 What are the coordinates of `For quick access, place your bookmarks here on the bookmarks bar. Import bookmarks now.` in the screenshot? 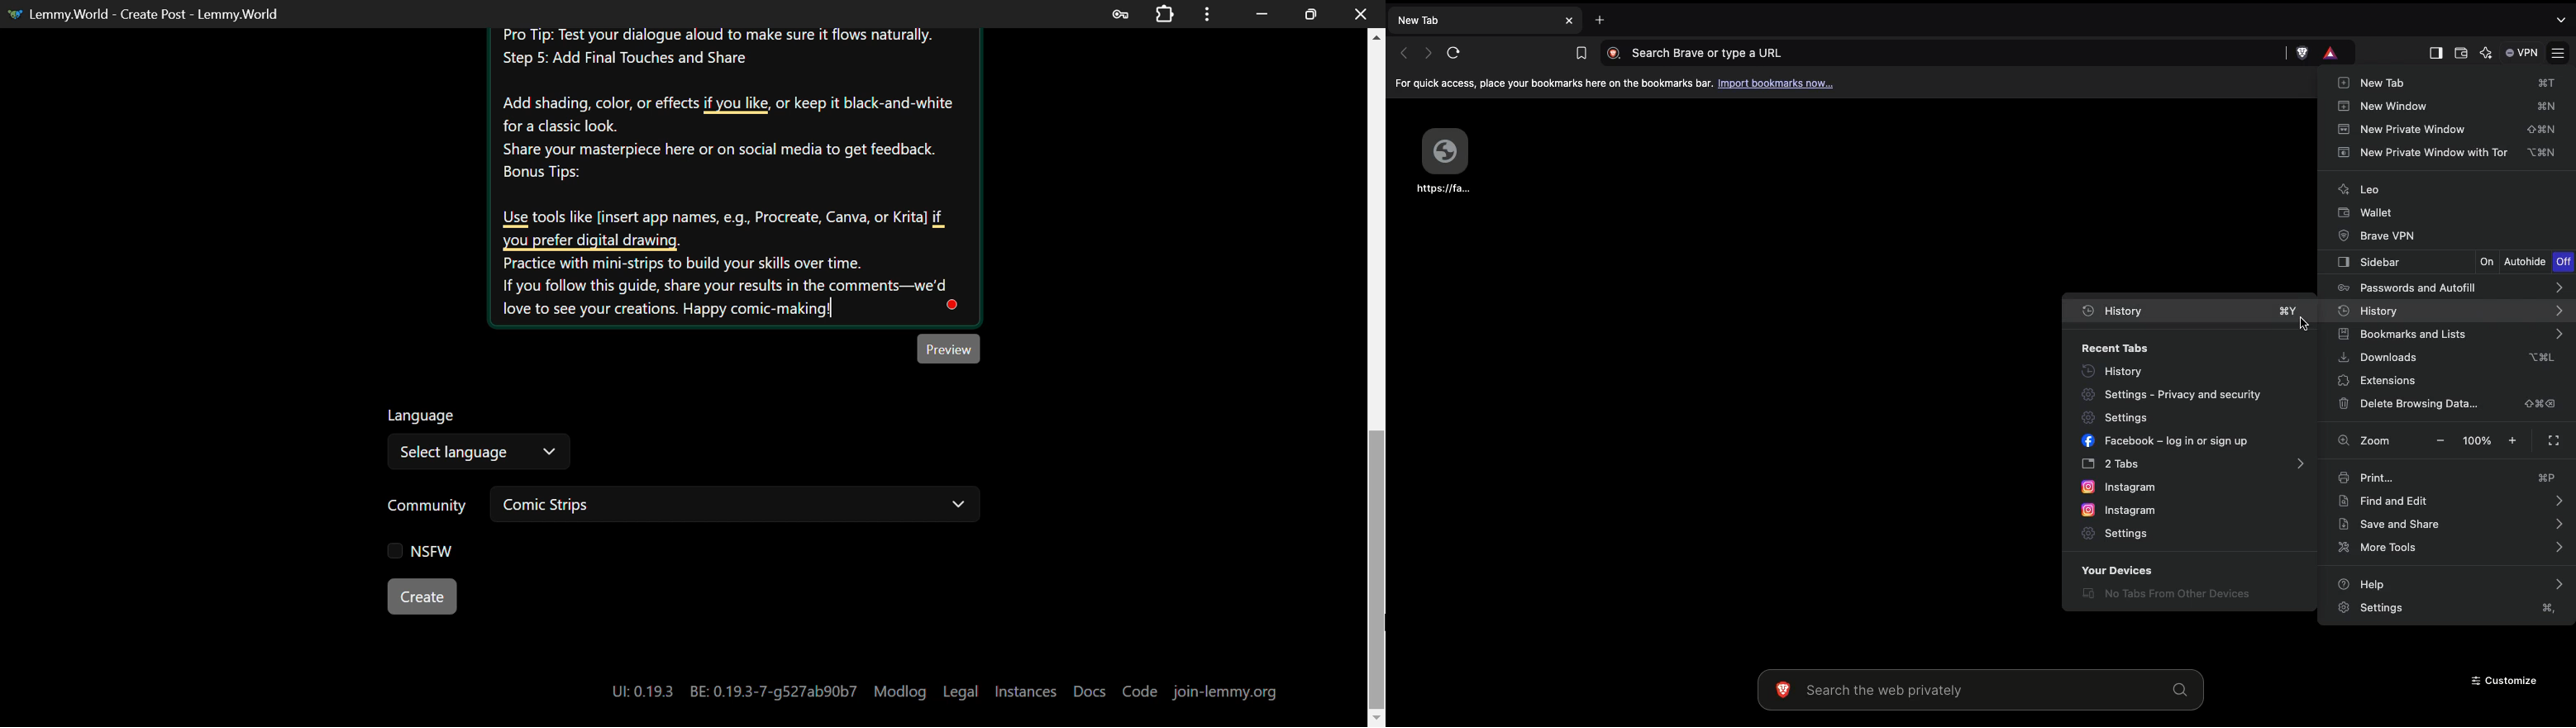 It's located at (1618, 83).